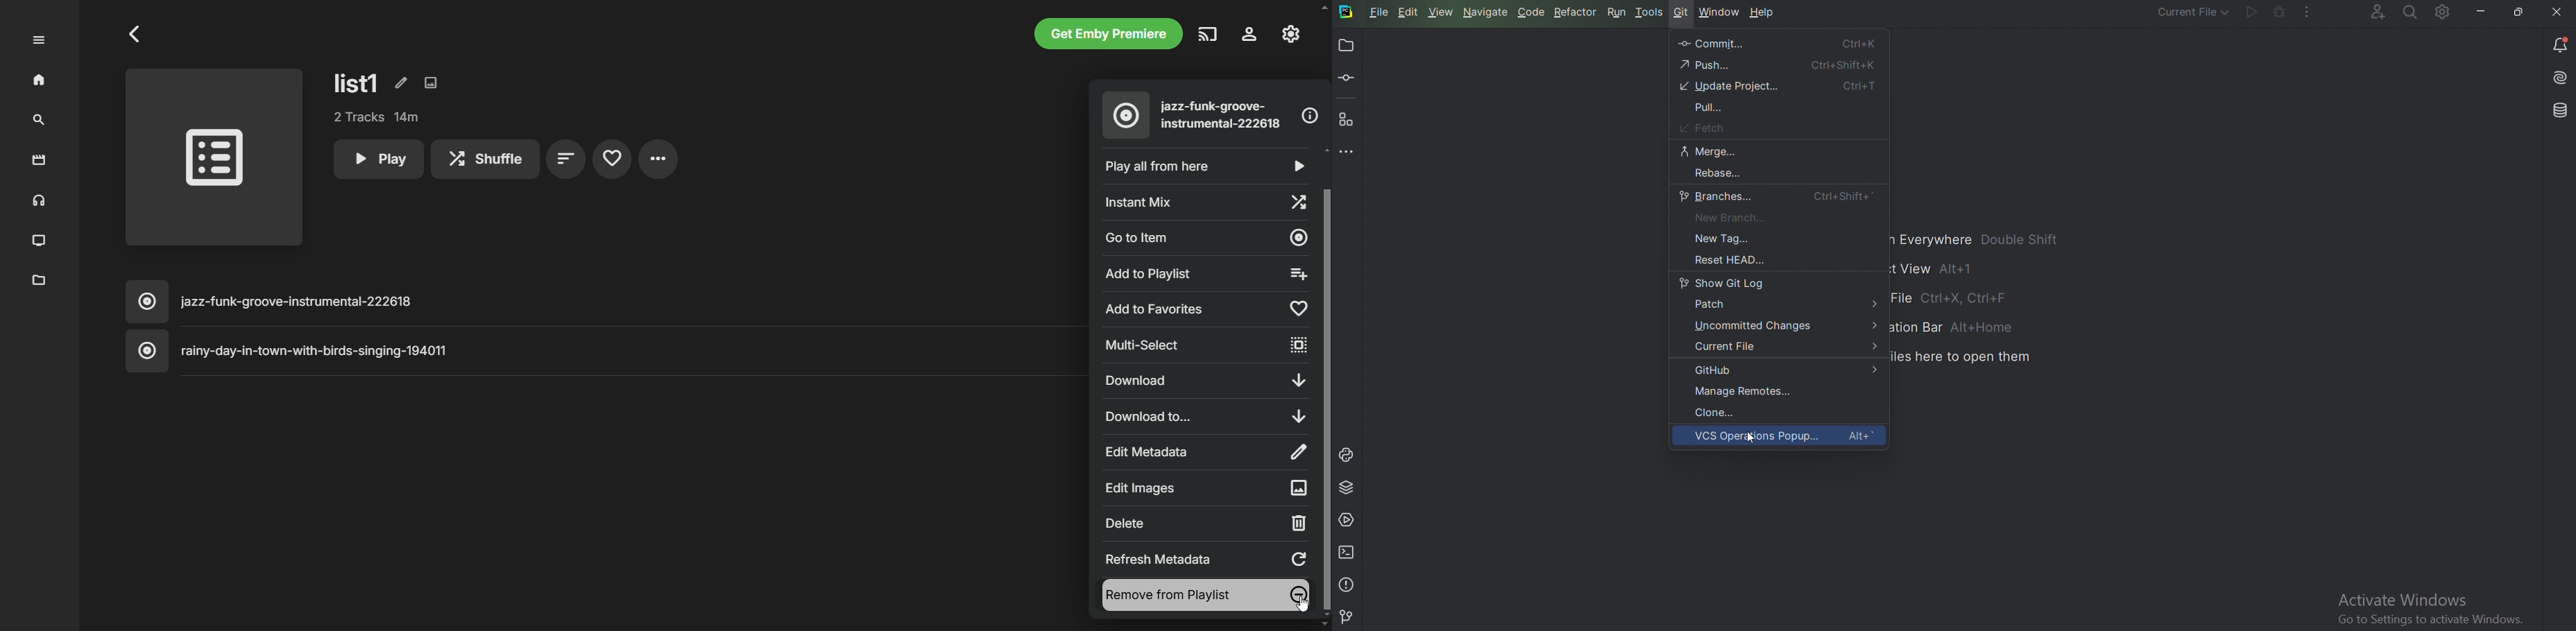 Image resolution: width=2576 pixels, height=644 pixels. What do you see at coordinates (485, 159) in the screenshot?
I see `shuffle` at bounding box center [485, 159].